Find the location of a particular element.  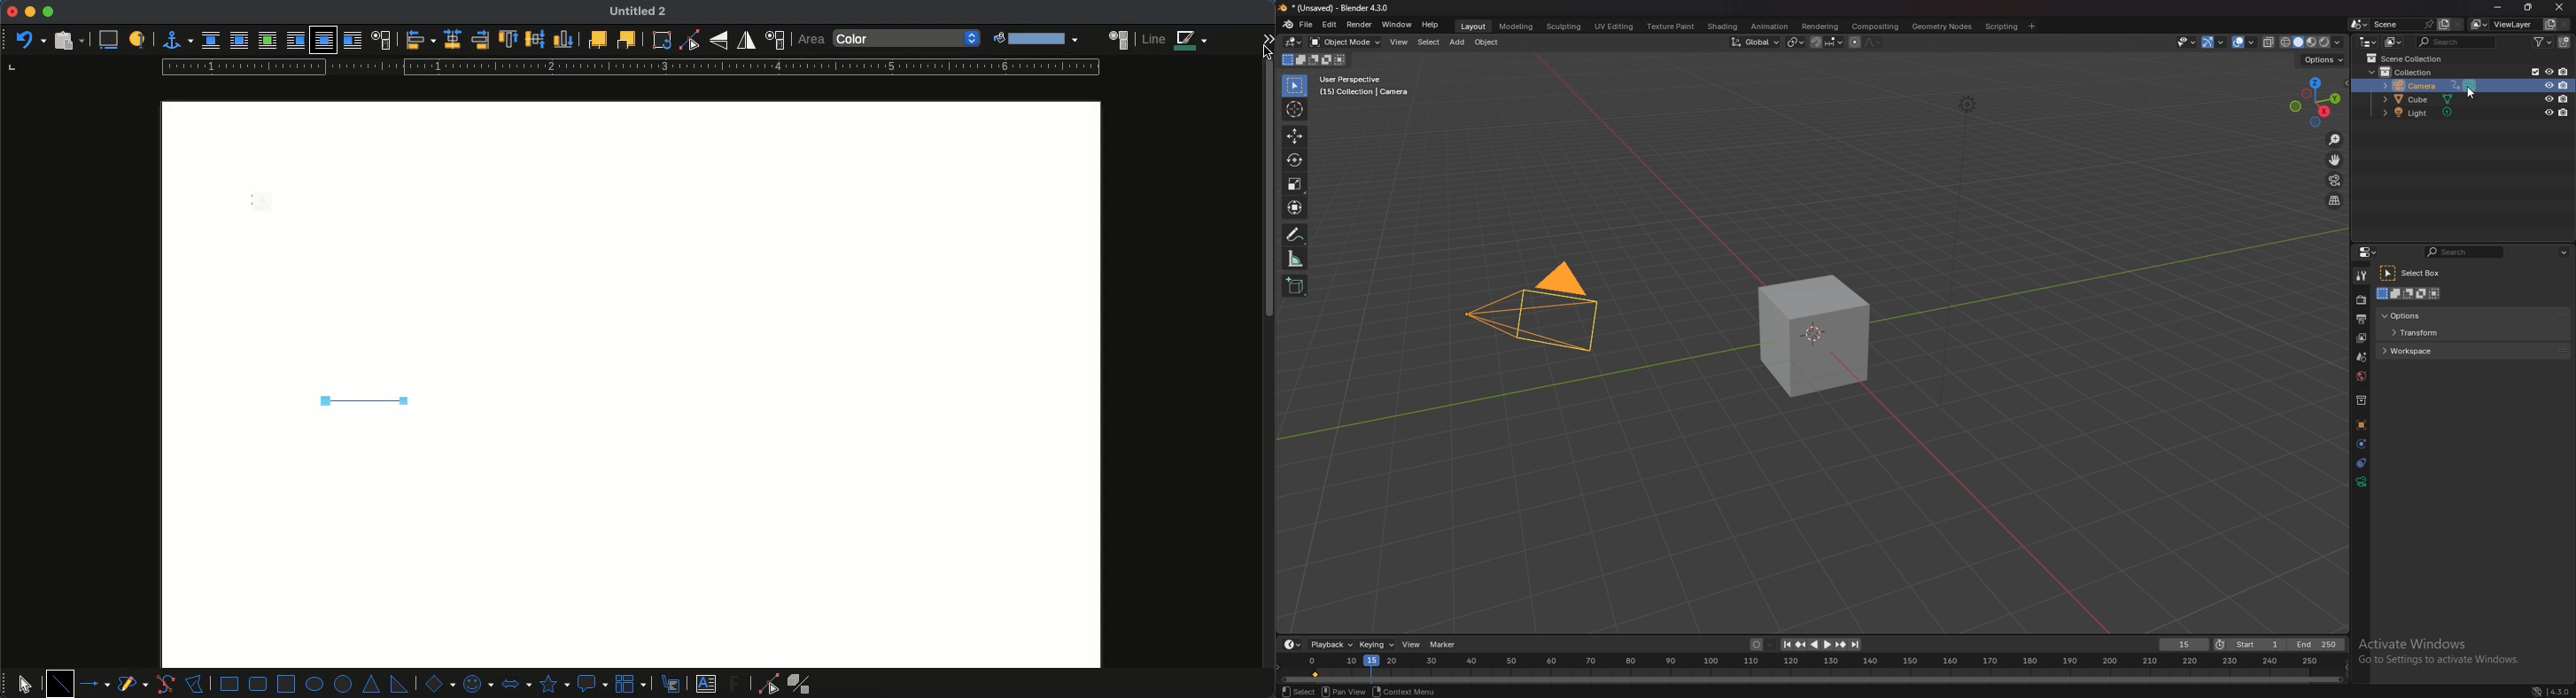

stars and banners is located at coordinates (553, 684).